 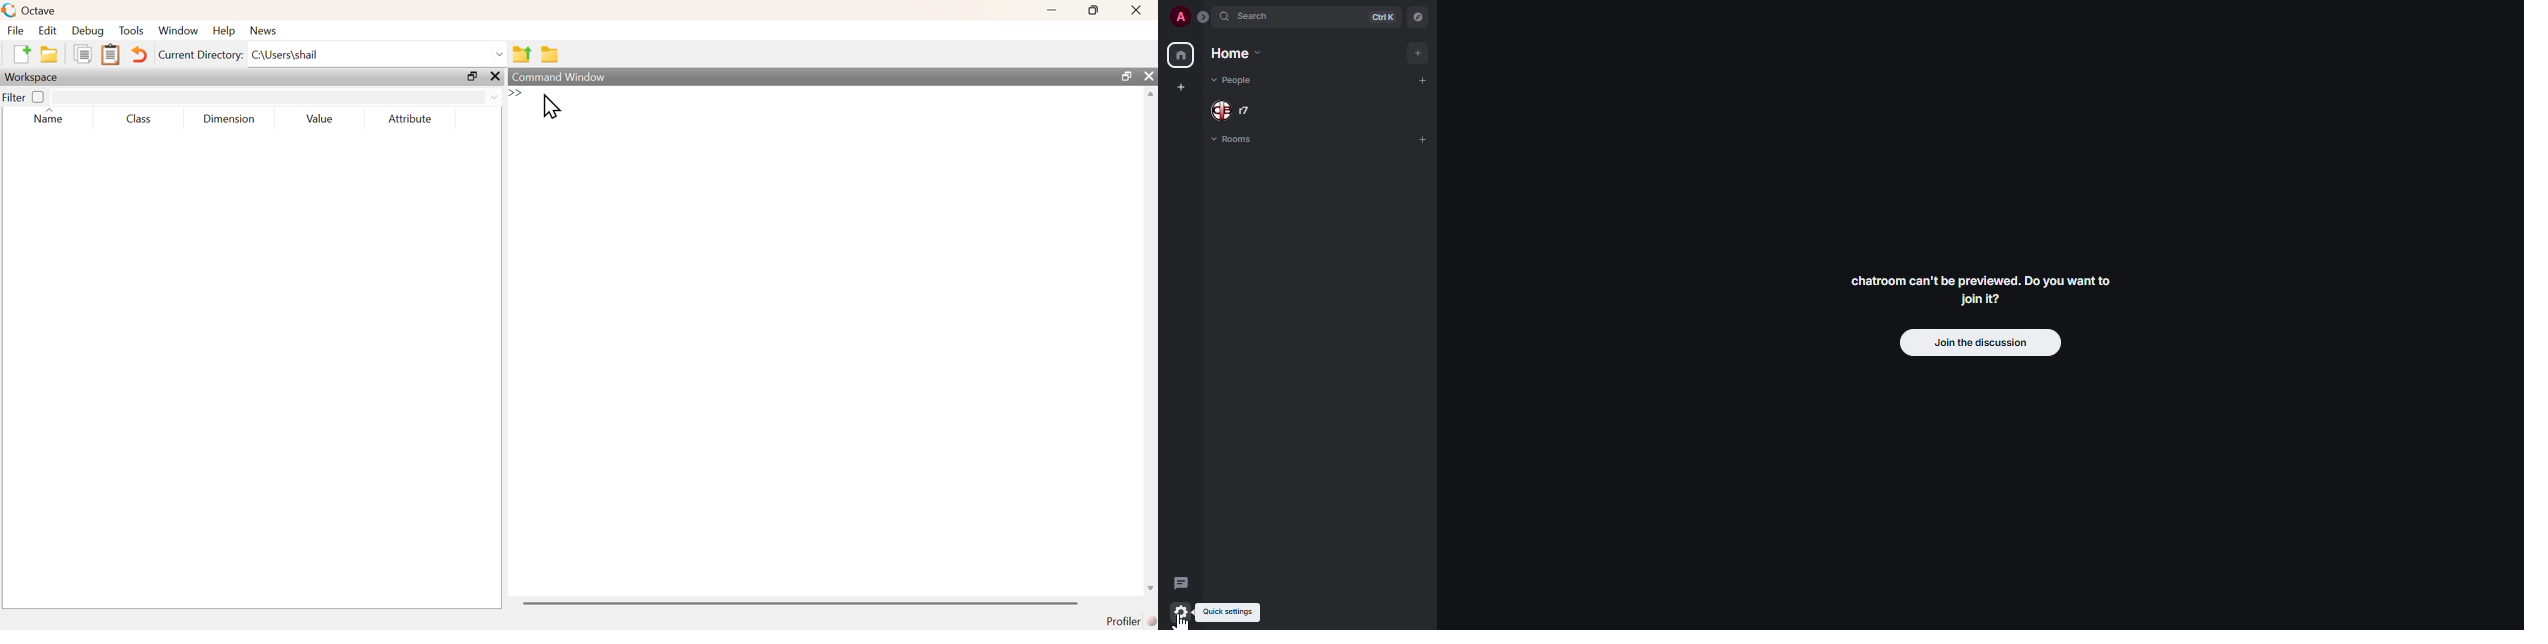 What do you see at coordinates (49, 121) in the screenshot?
I see `name` at bounding box center [49, 121].